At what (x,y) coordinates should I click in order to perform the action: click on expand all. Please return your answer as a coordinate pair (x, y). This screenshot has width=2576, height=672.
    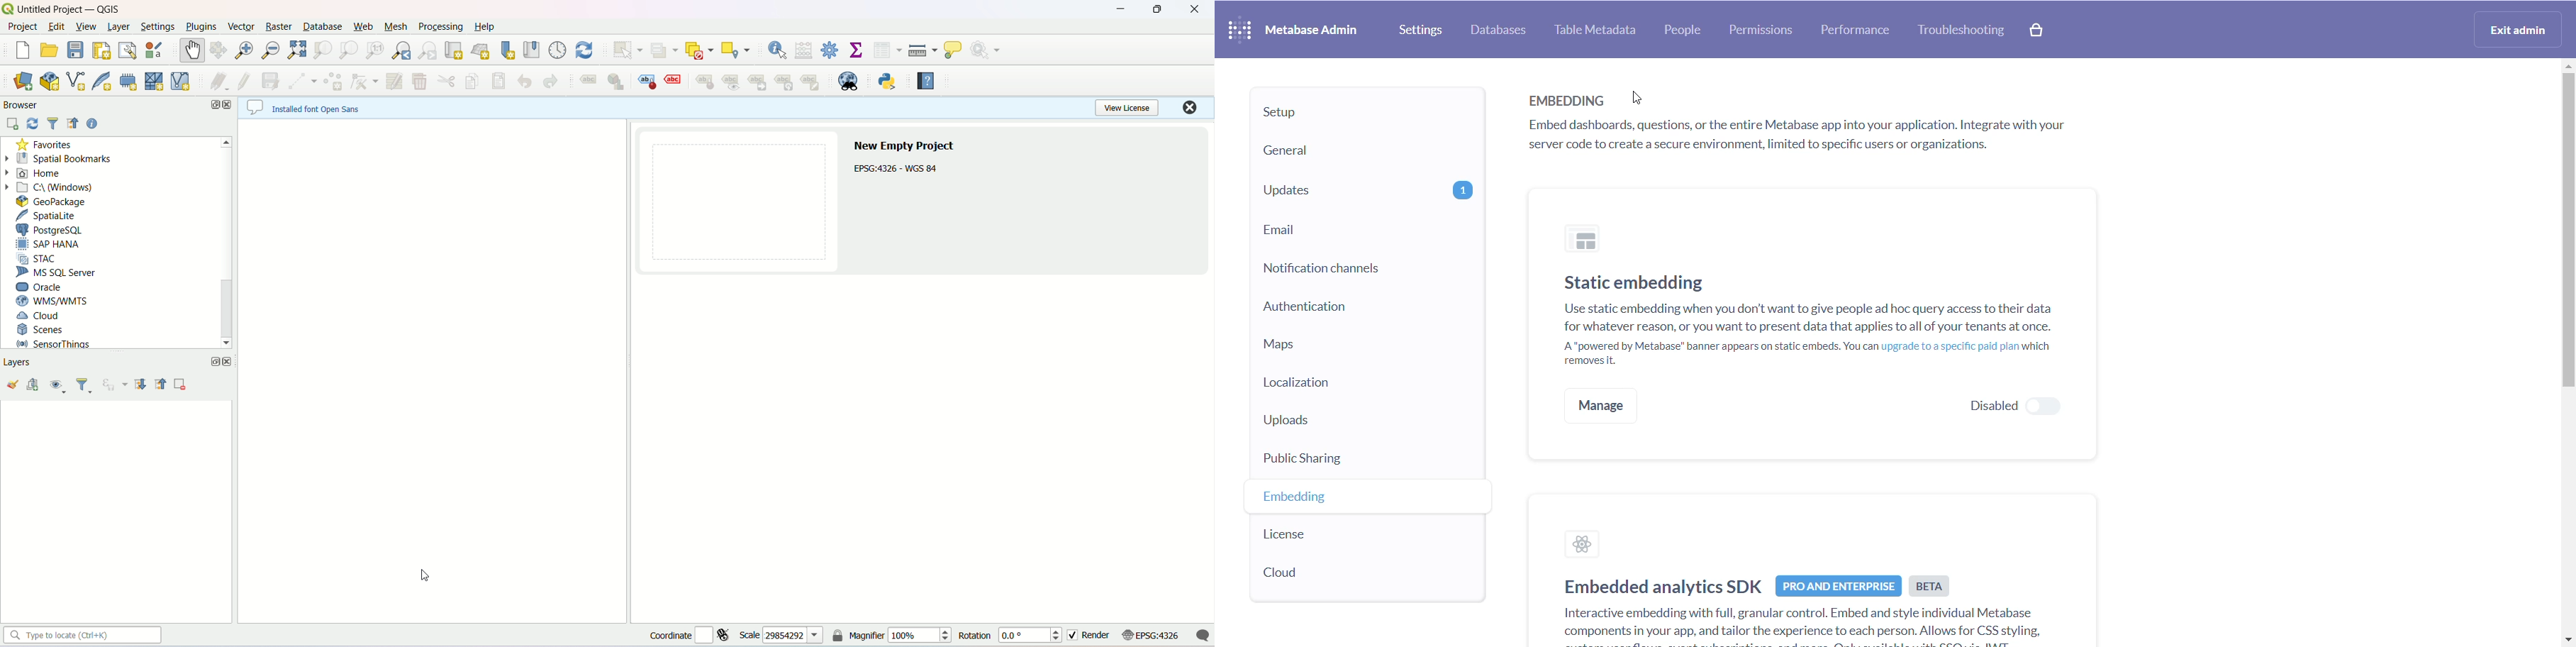
    Looking at the image, I should click on (142, 385).